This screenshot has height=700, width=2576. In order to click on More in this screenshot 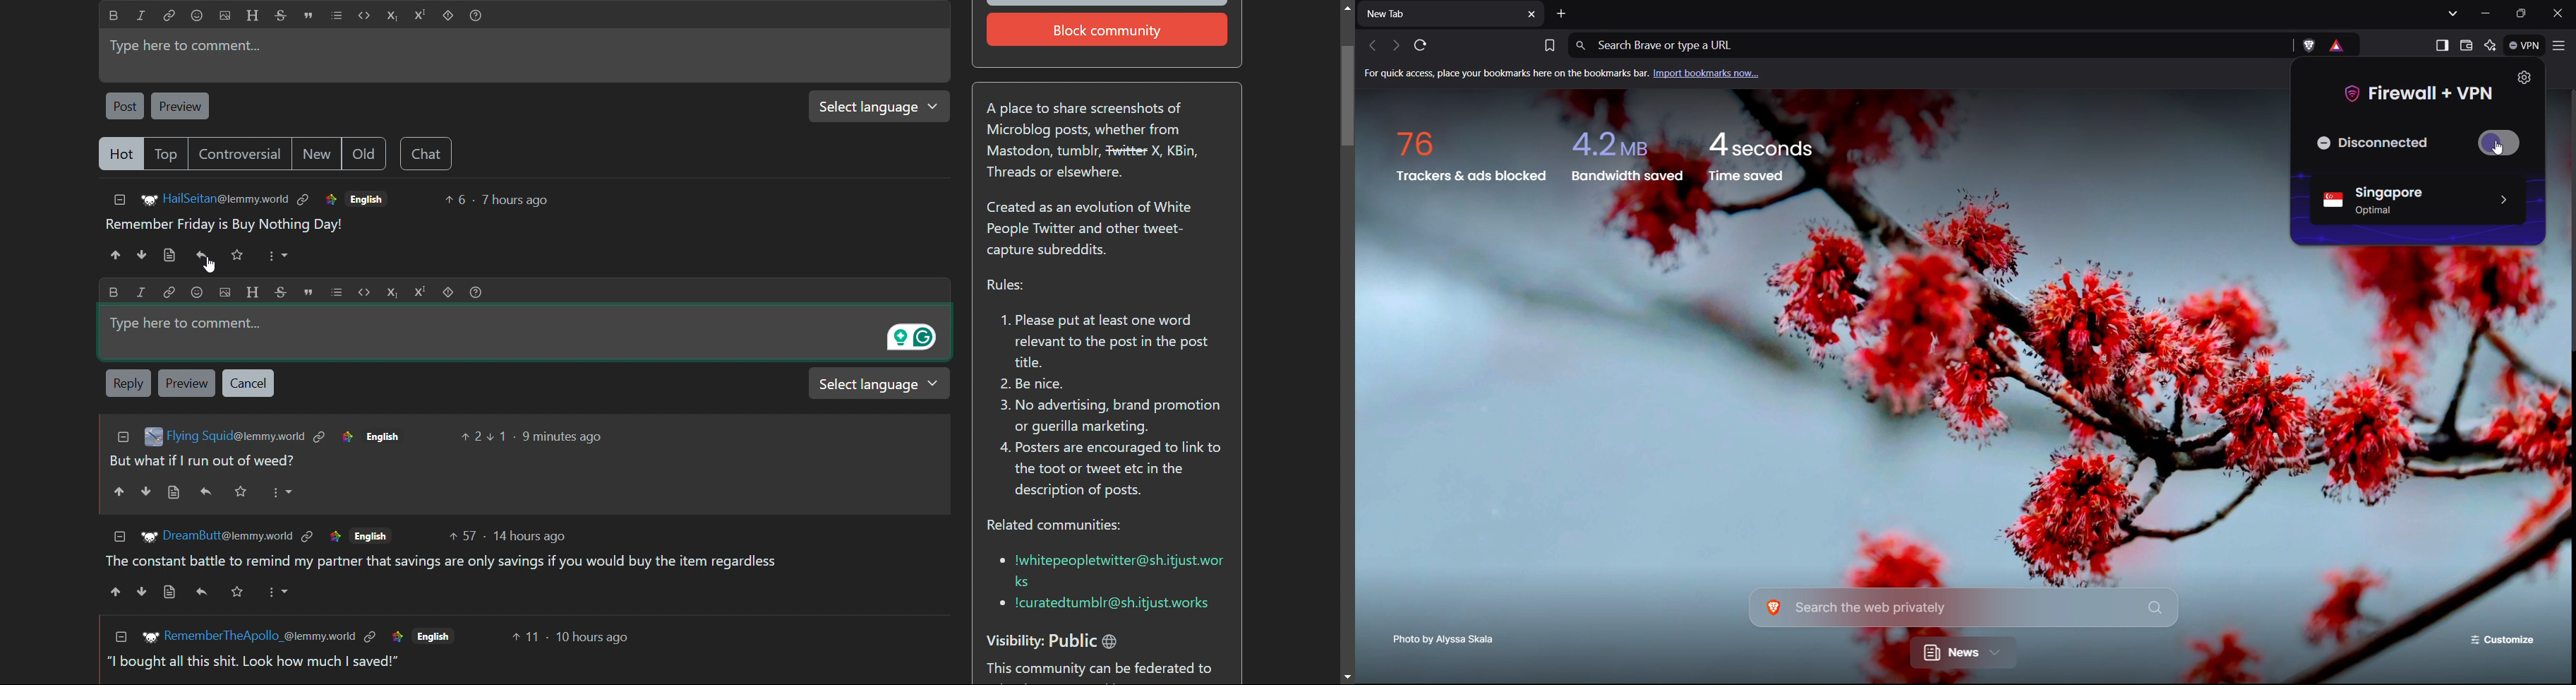, I will do `click(277, 256)`.